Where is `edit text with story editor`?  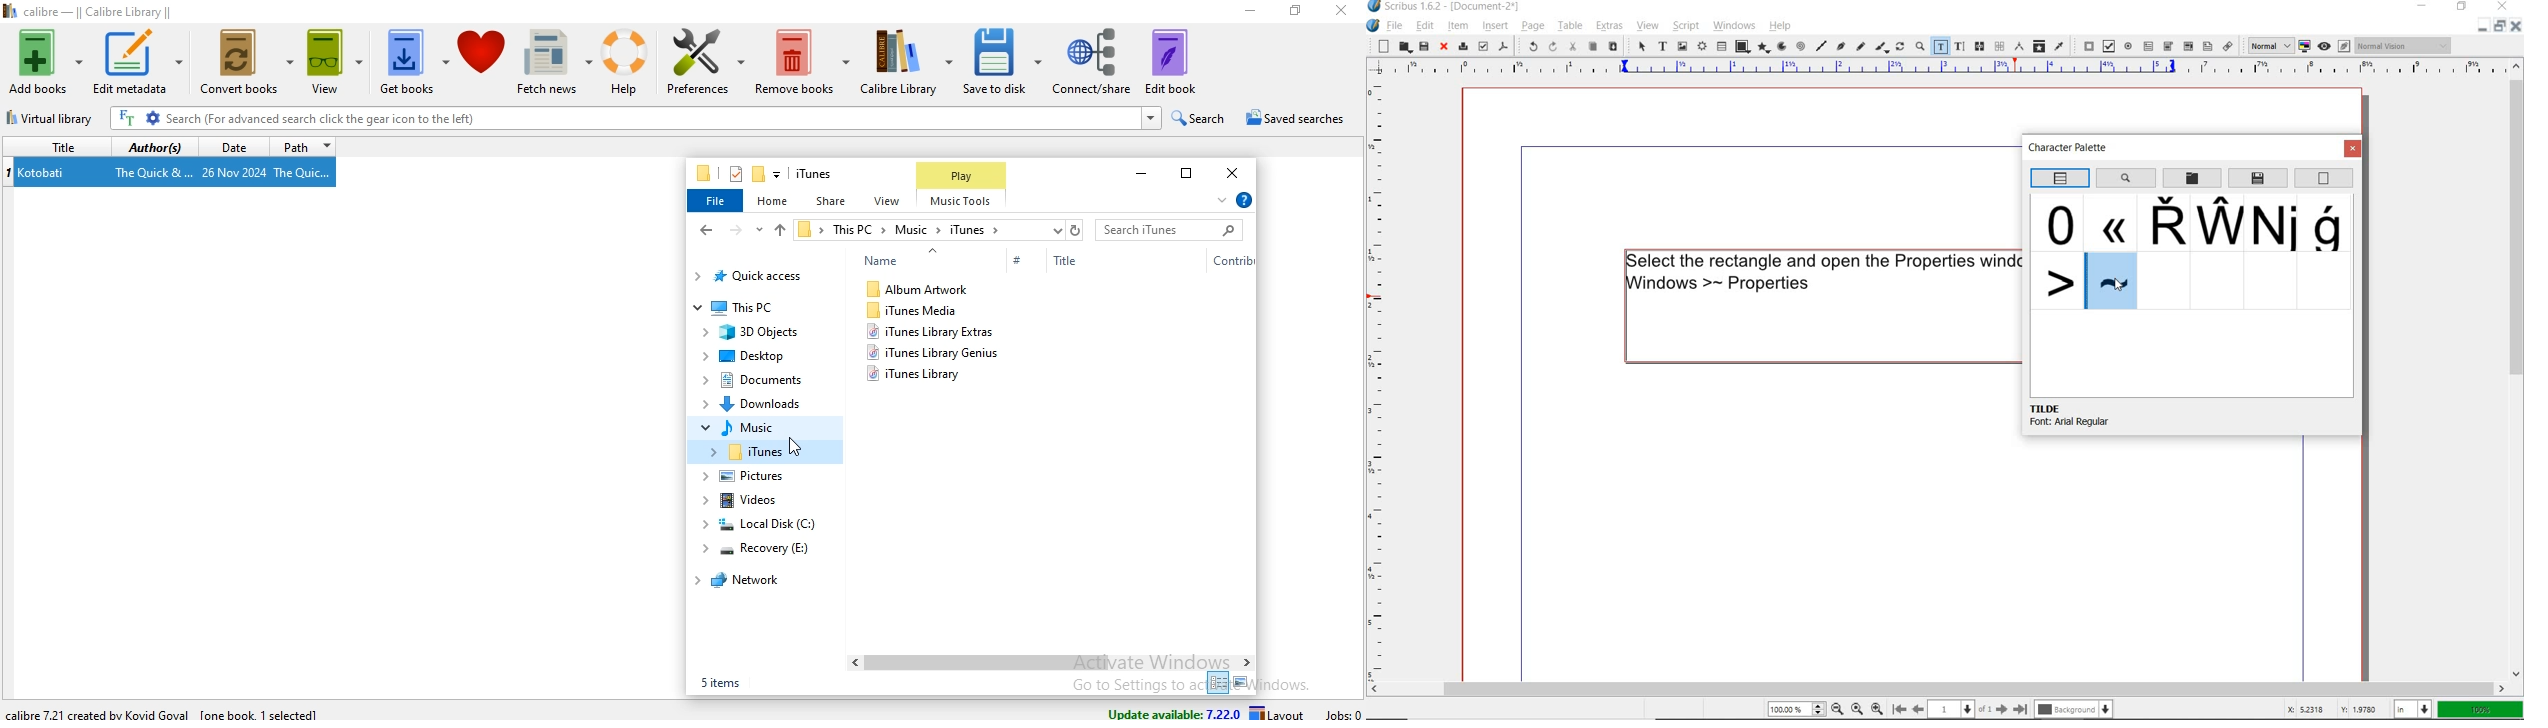
edit text with story editor is located at coordinates (1959, 46).